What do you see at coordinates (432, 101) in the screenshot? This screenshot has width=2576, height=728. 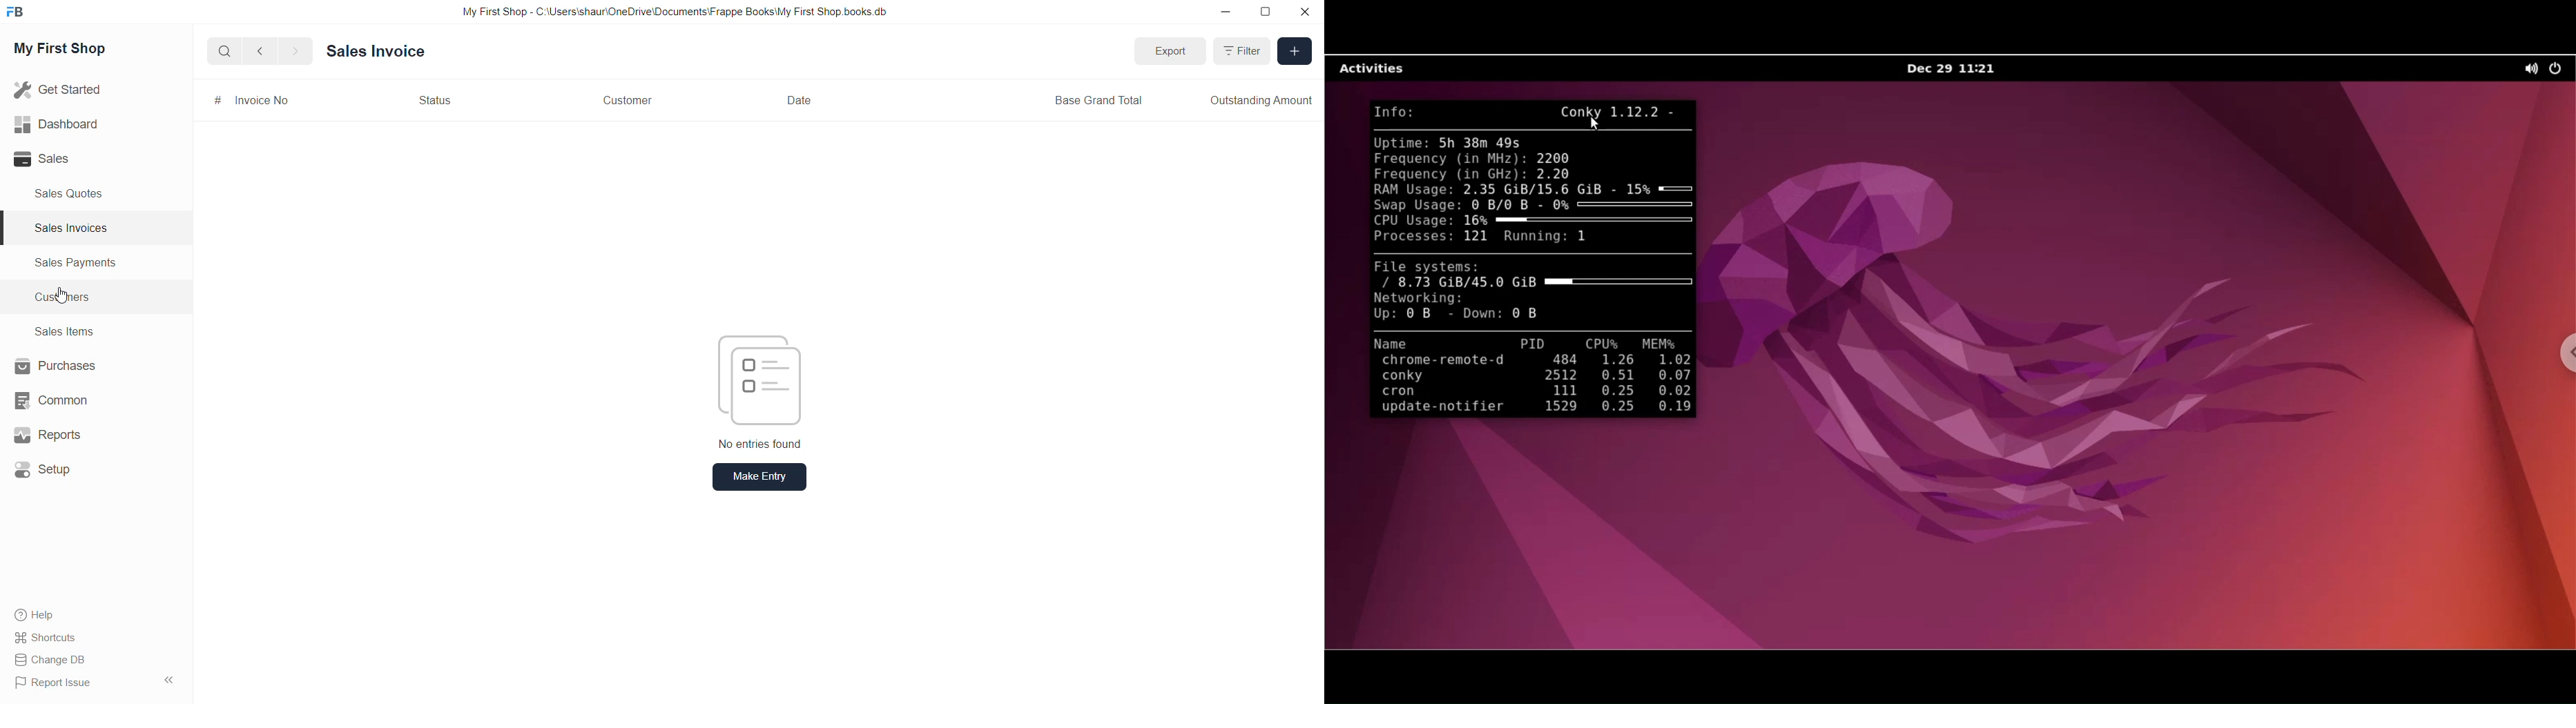 I see `Status` at bounding box center [432, 101].